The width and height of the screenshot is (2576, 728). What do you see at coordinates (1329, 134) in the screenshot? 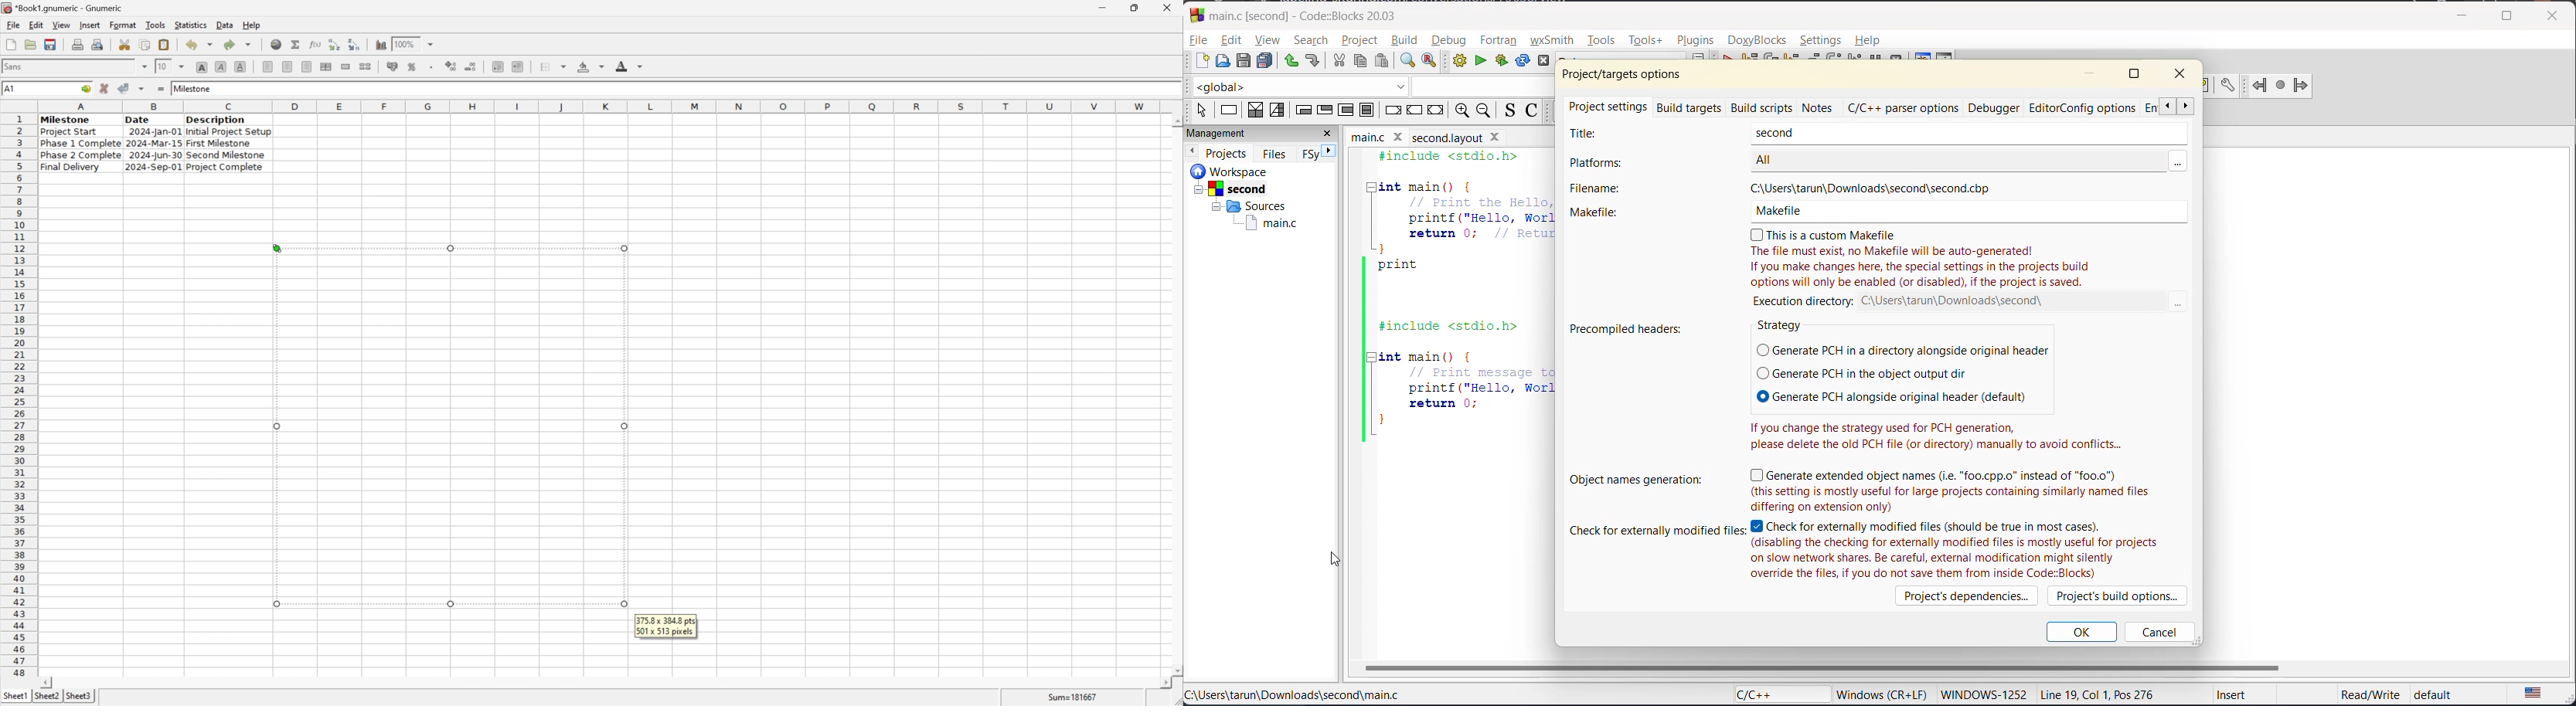
I see `close` at bounding box center [1329, 134].